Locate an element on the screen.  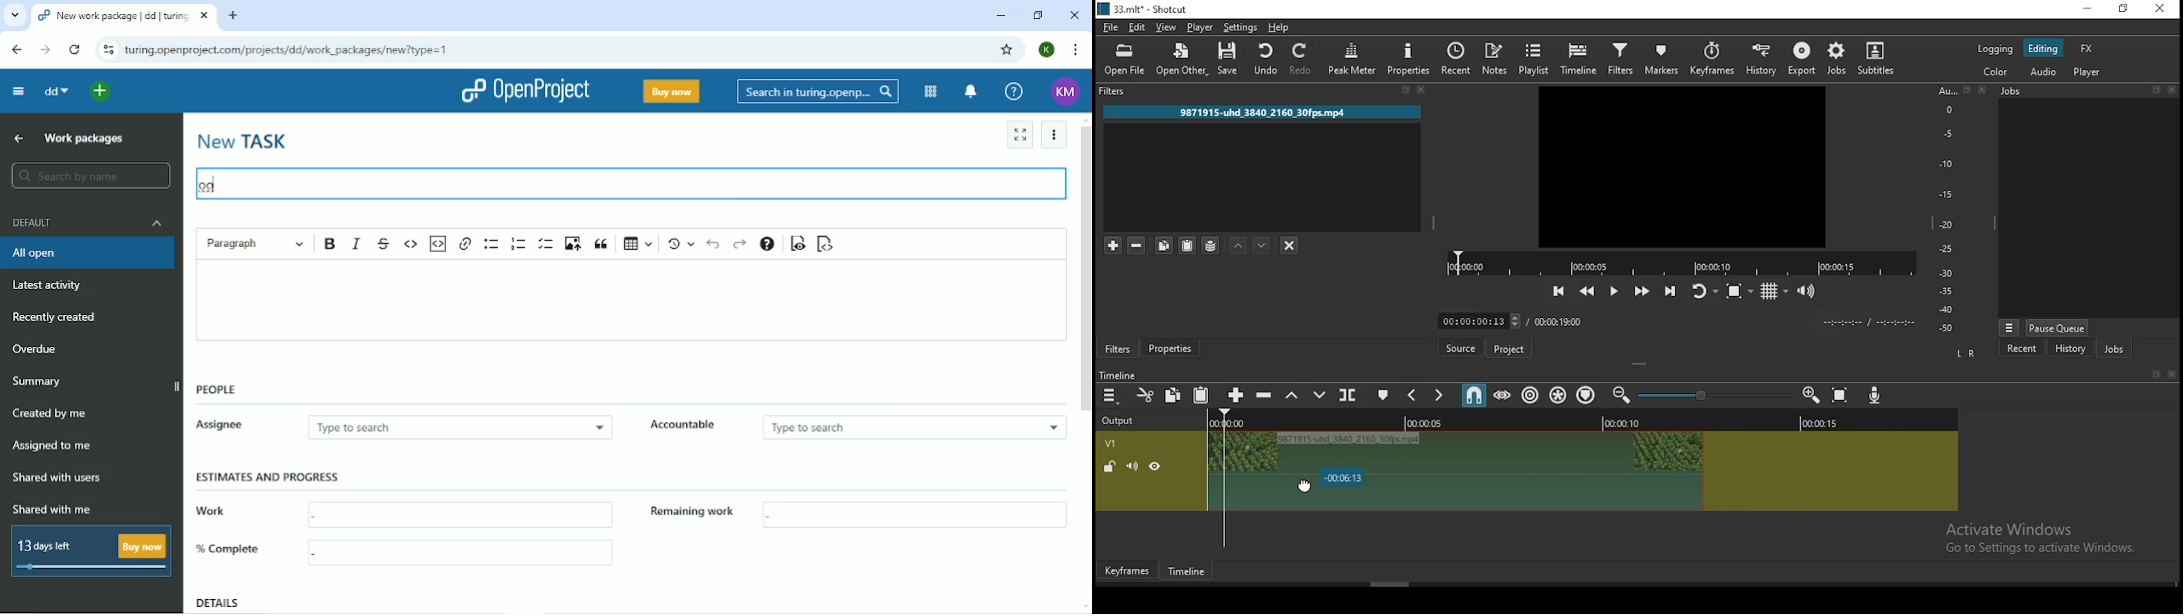
filters is located at coordinates (1121, 90).